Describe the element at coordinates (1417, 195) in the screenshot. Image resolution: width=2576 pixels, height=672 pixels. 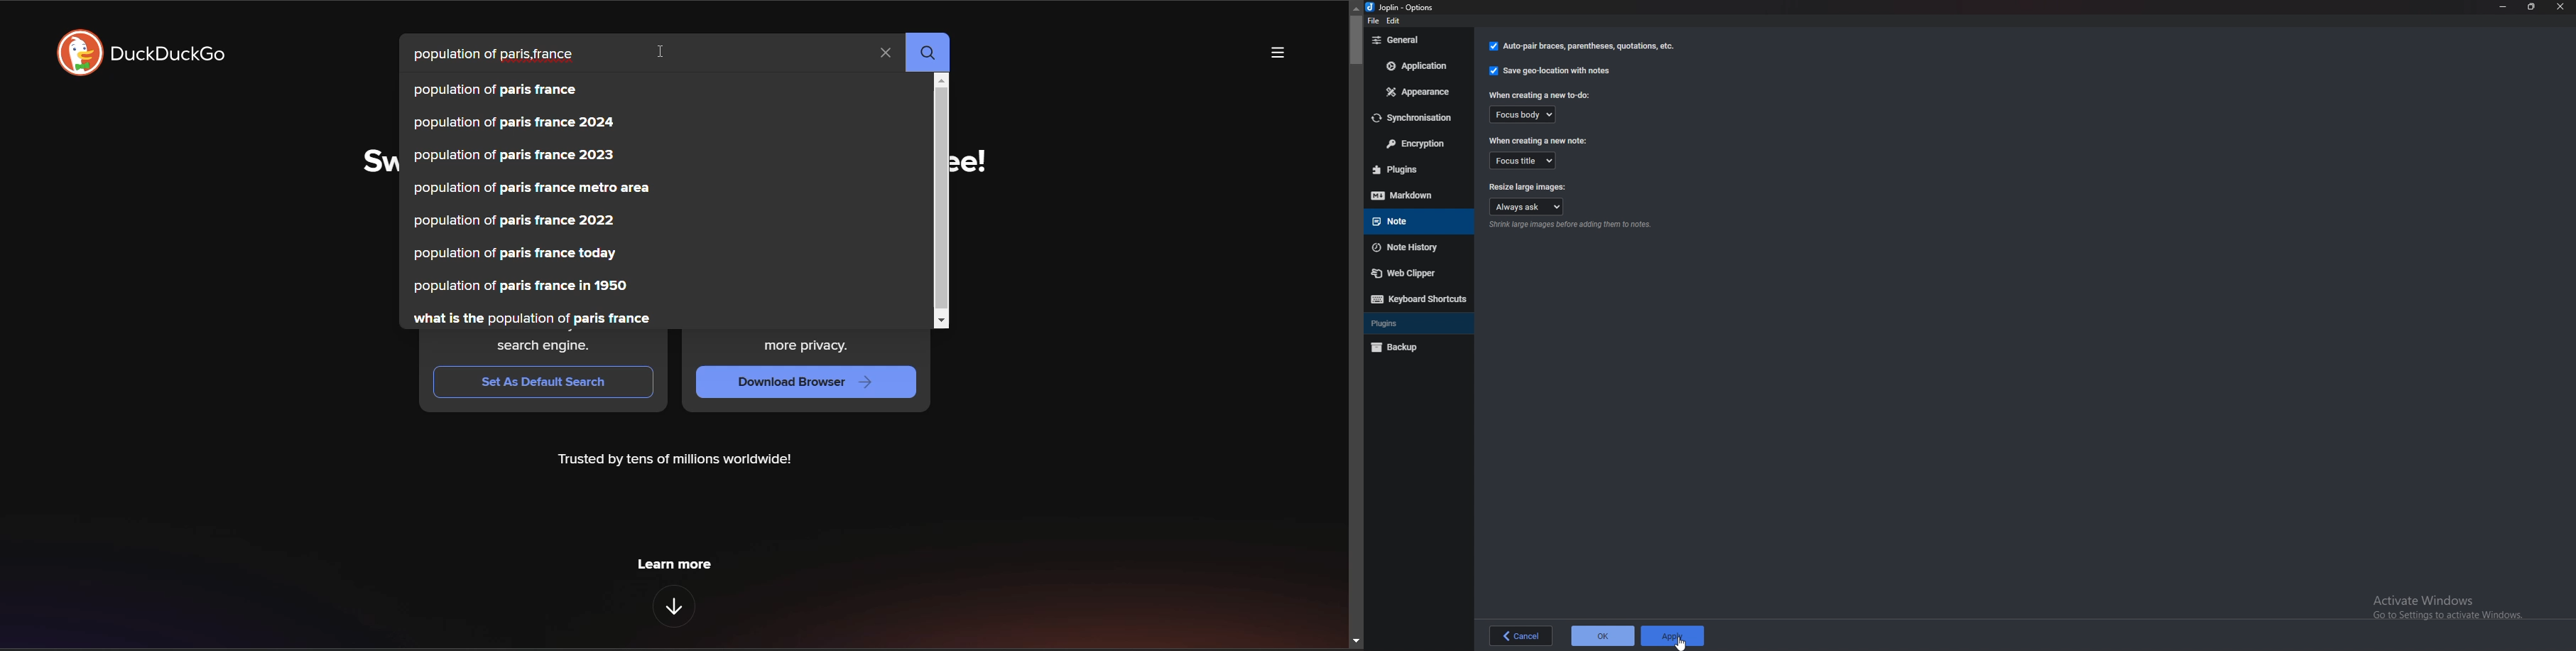
I see `mark down` at that location.